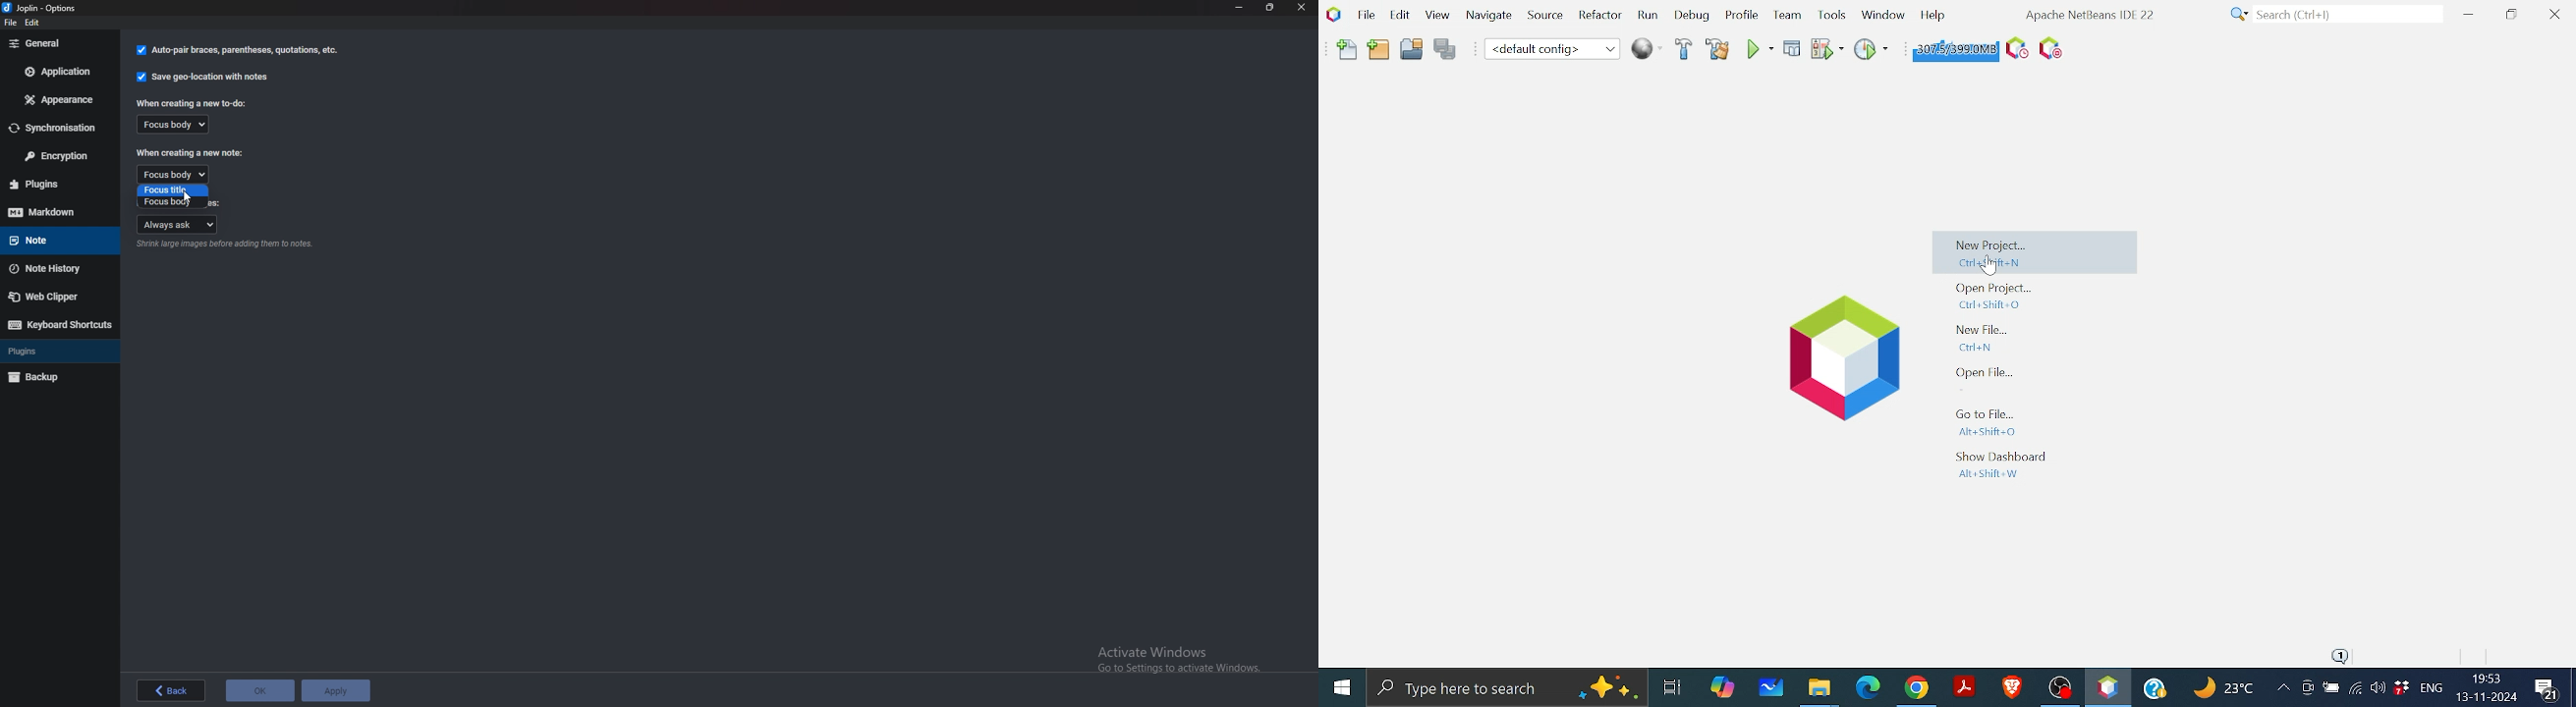  What do you see at coordinates (13, 25) in the screenshot?
I see `file` at bounding box center [13, 25].